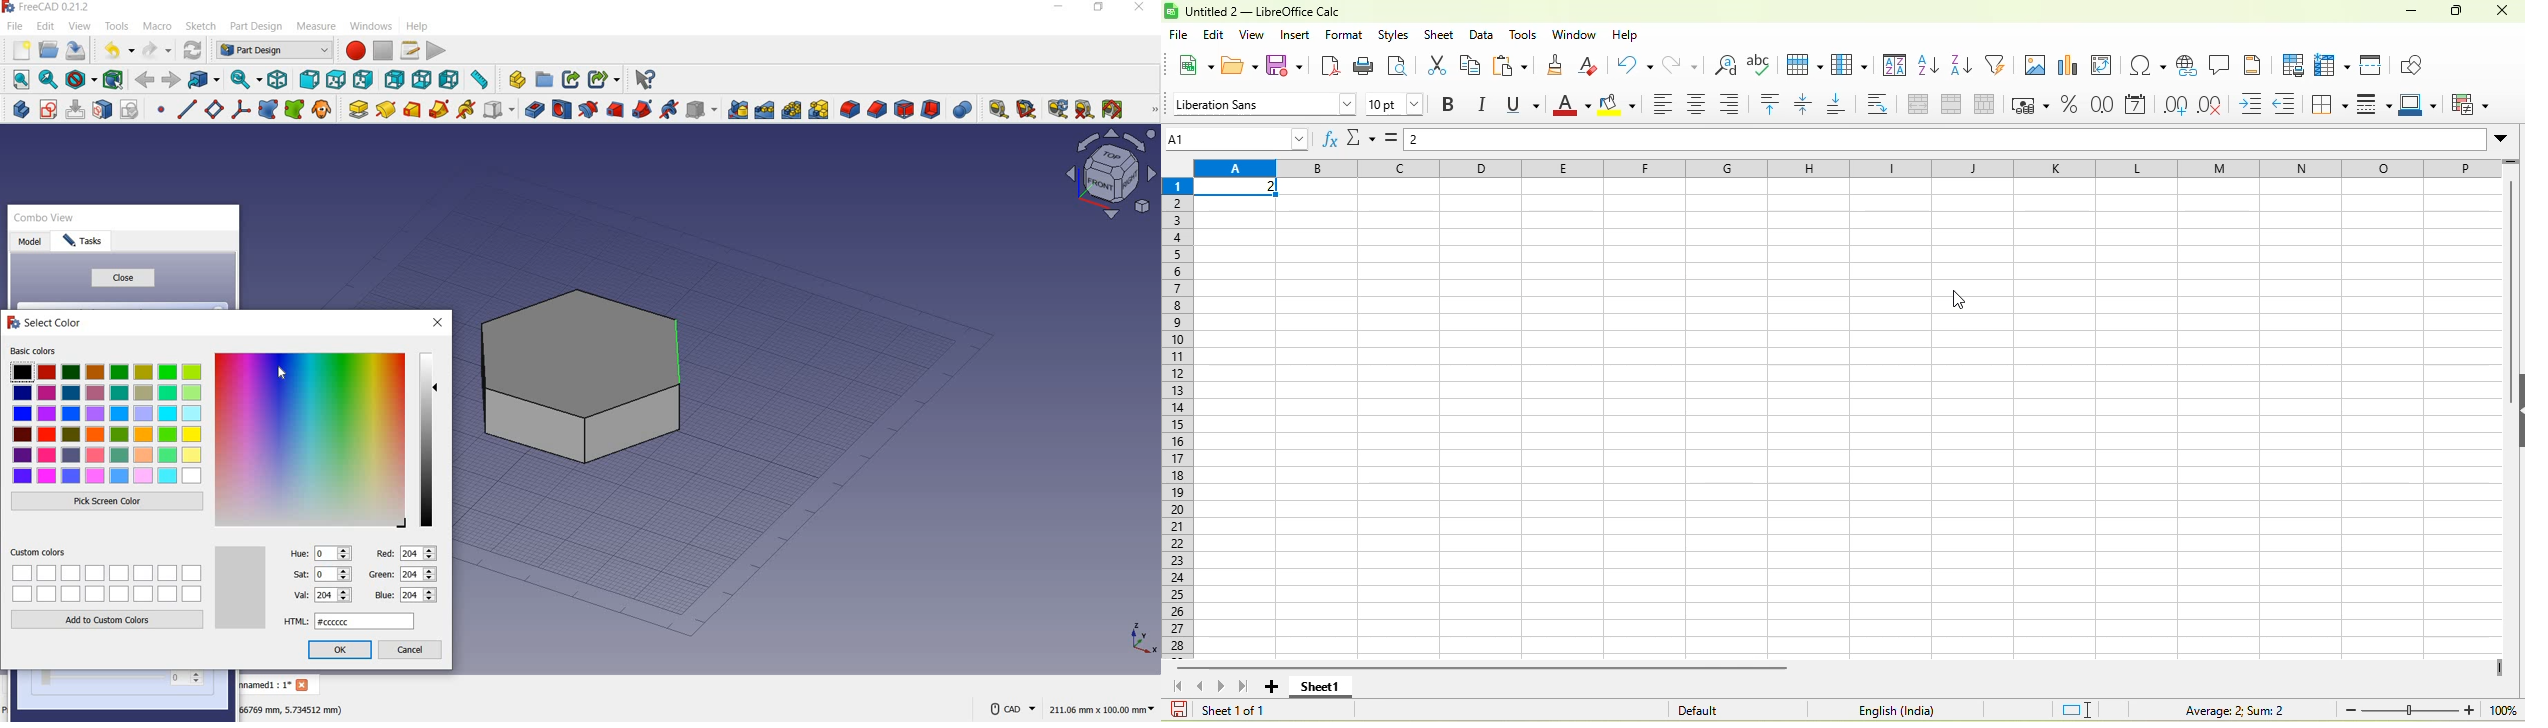  What do you see at coordinates (2512, 166) in the screenshot?
I see `more rows` at bounding box center [2512, 166].